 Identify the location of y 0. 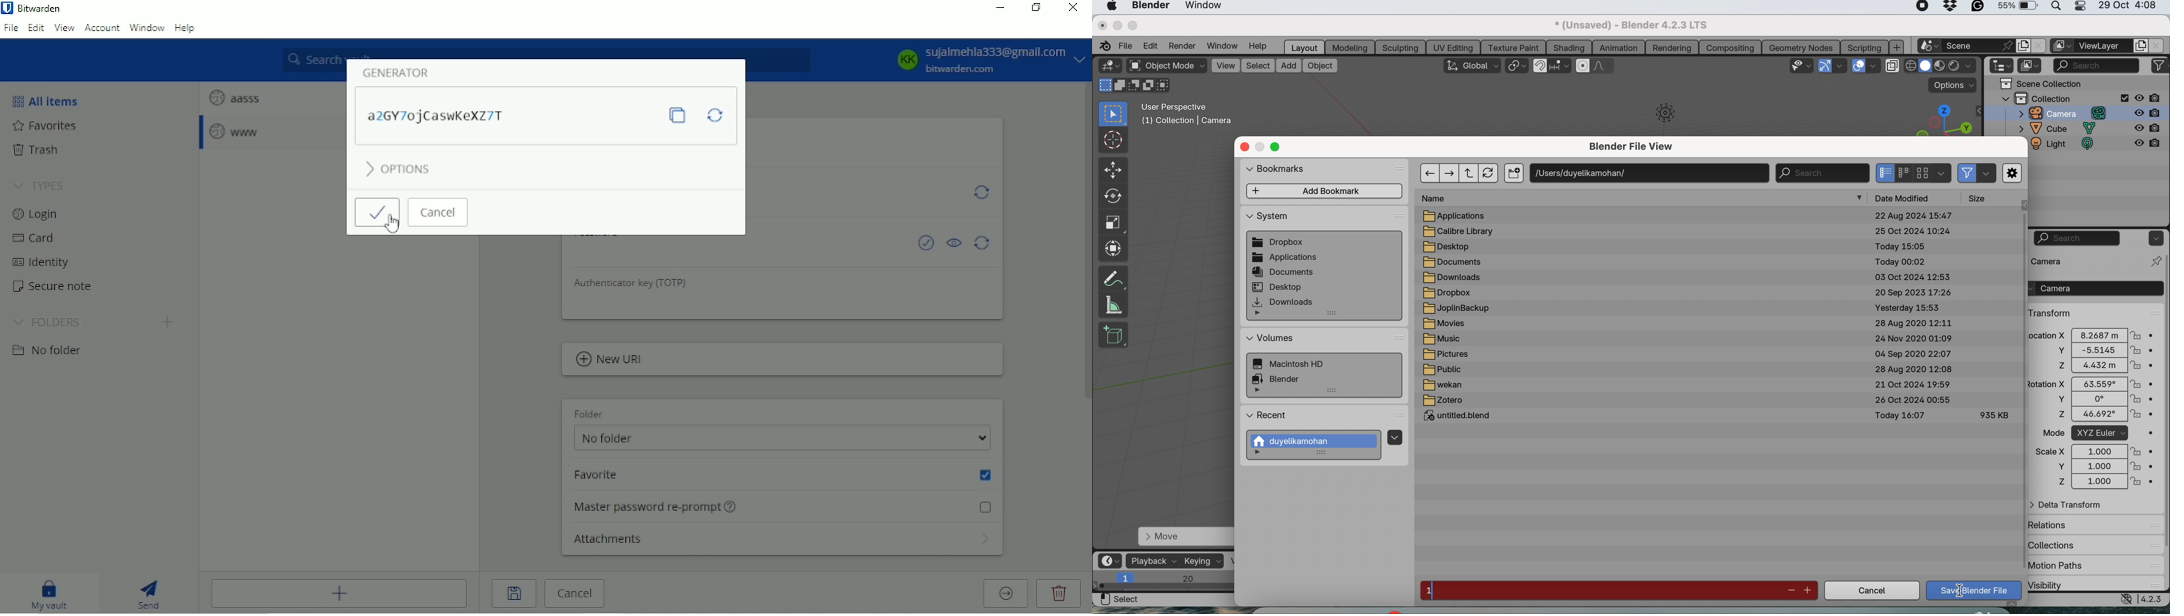
(2088, 399).